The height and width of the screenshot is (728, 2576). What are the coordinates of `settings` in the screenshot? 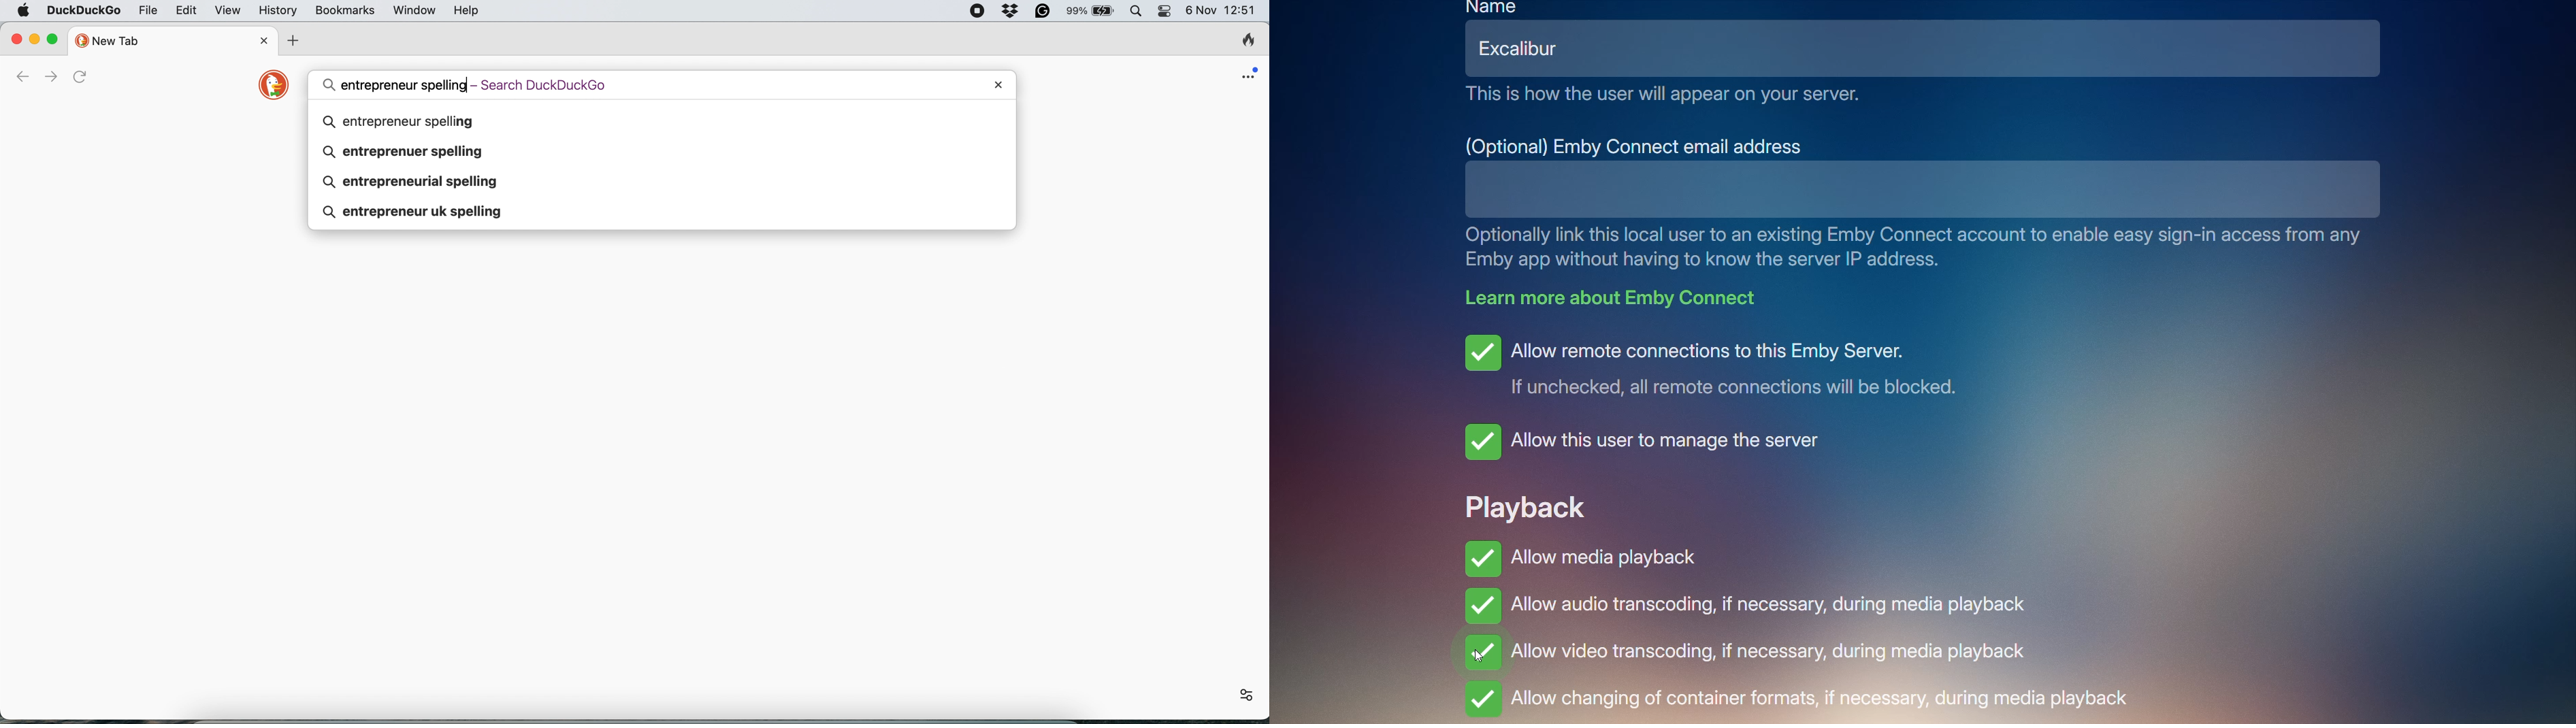 It's located at (1250, 694).